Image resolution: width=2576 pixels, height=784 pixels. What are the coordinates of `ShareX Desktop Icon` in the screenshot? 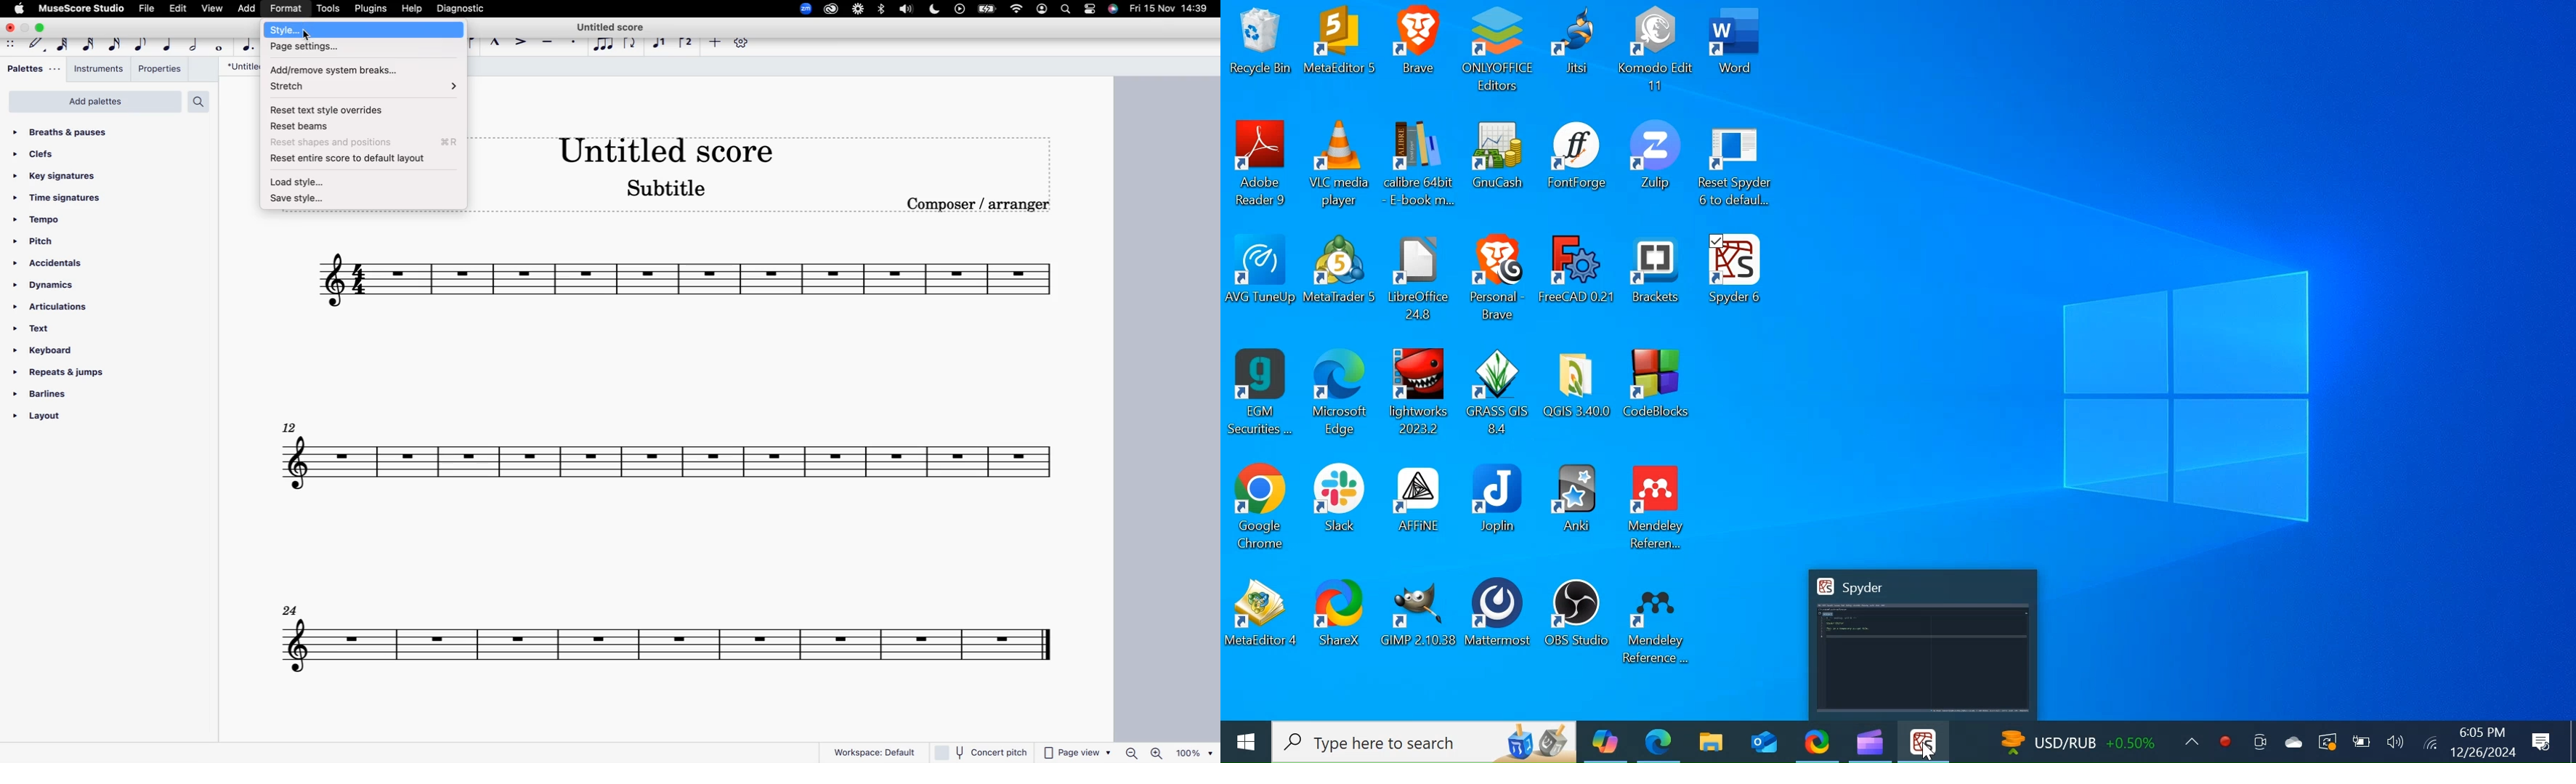 It's located at (1338, 620).